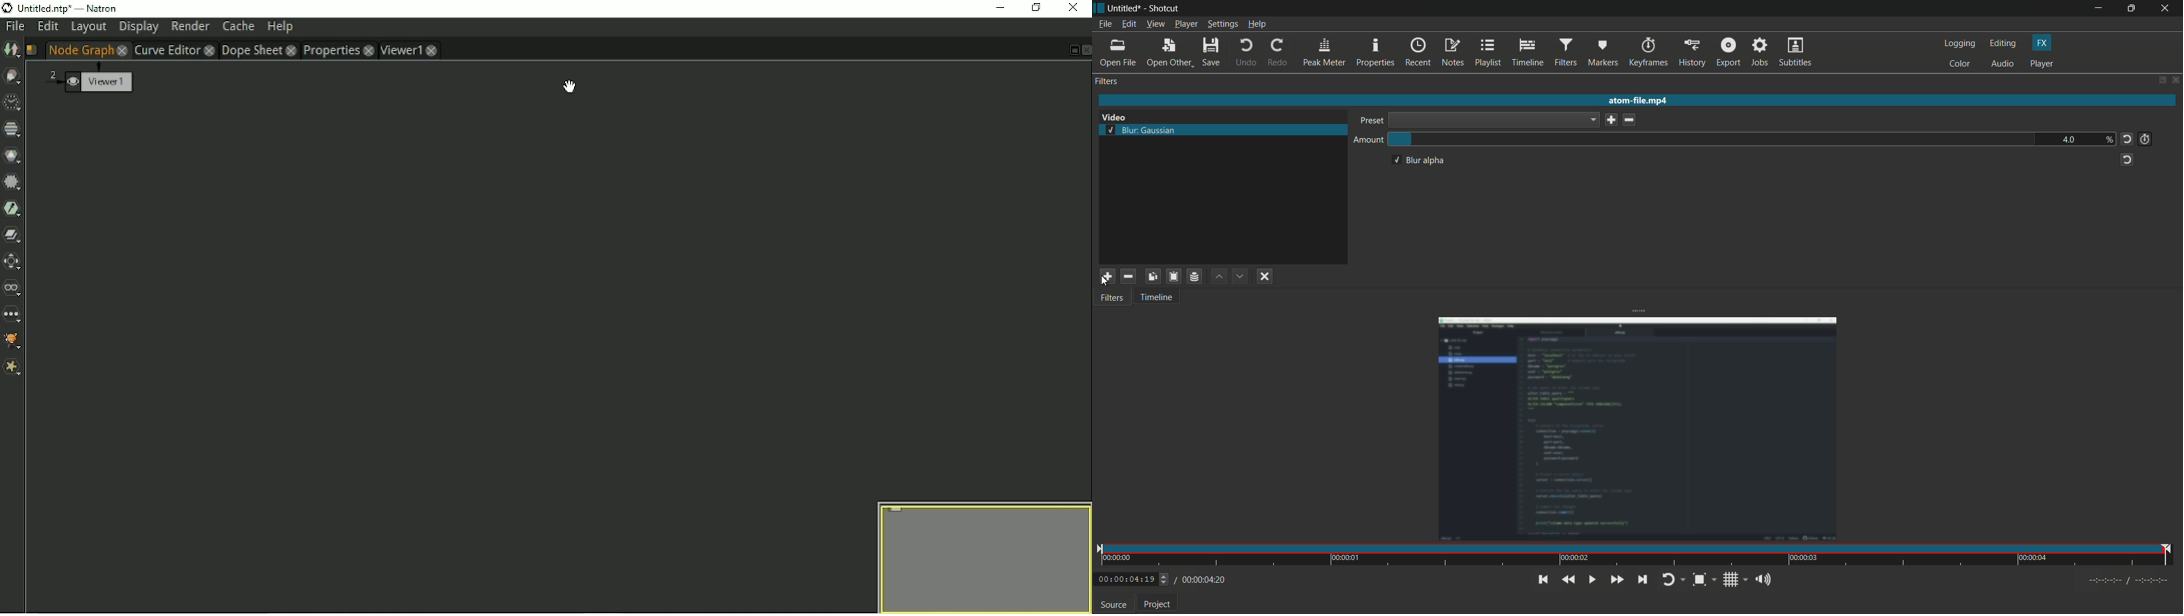 Image resolution: width=2184 pixels, height=616 pixels. Describe the element at coordinates (368, 50) in the screenshot. I see `close` at that location.